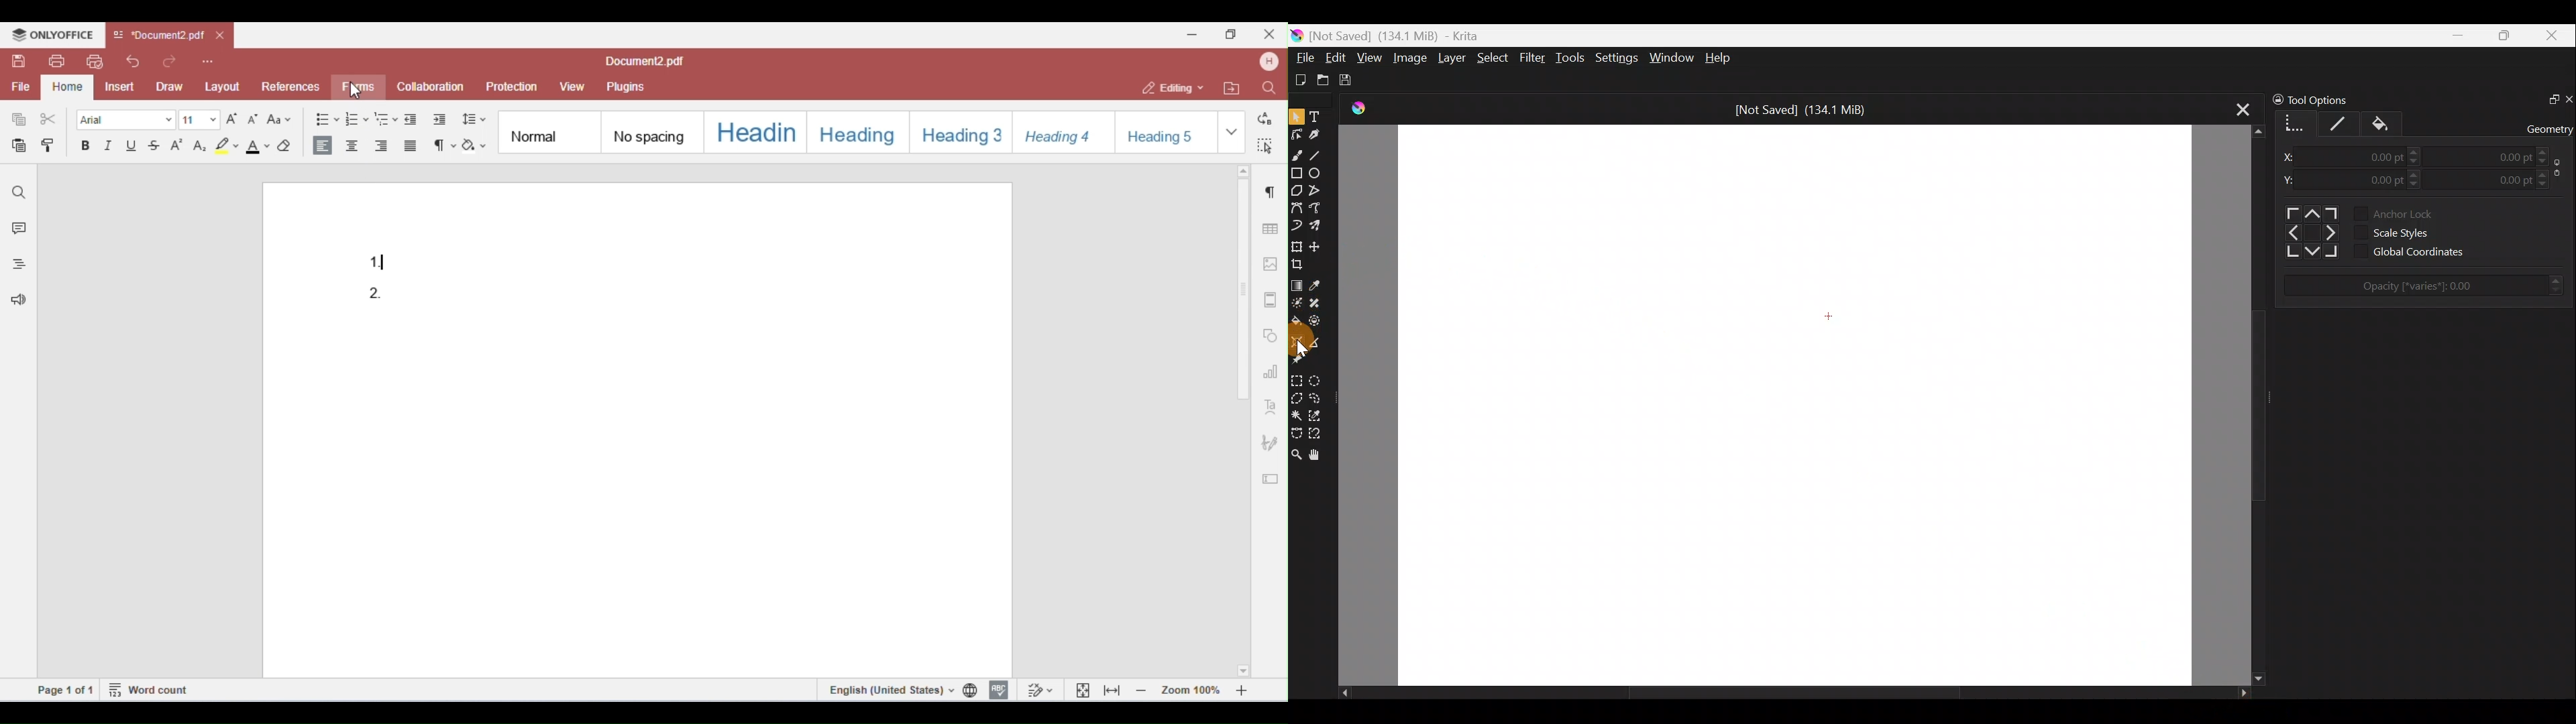 Image resolution: width=2576 pixels, height=728 pixels. What do you see at coordinates (1572, 60) in the screenshot?
I see `Tools` at bounding box center [1572, 60].